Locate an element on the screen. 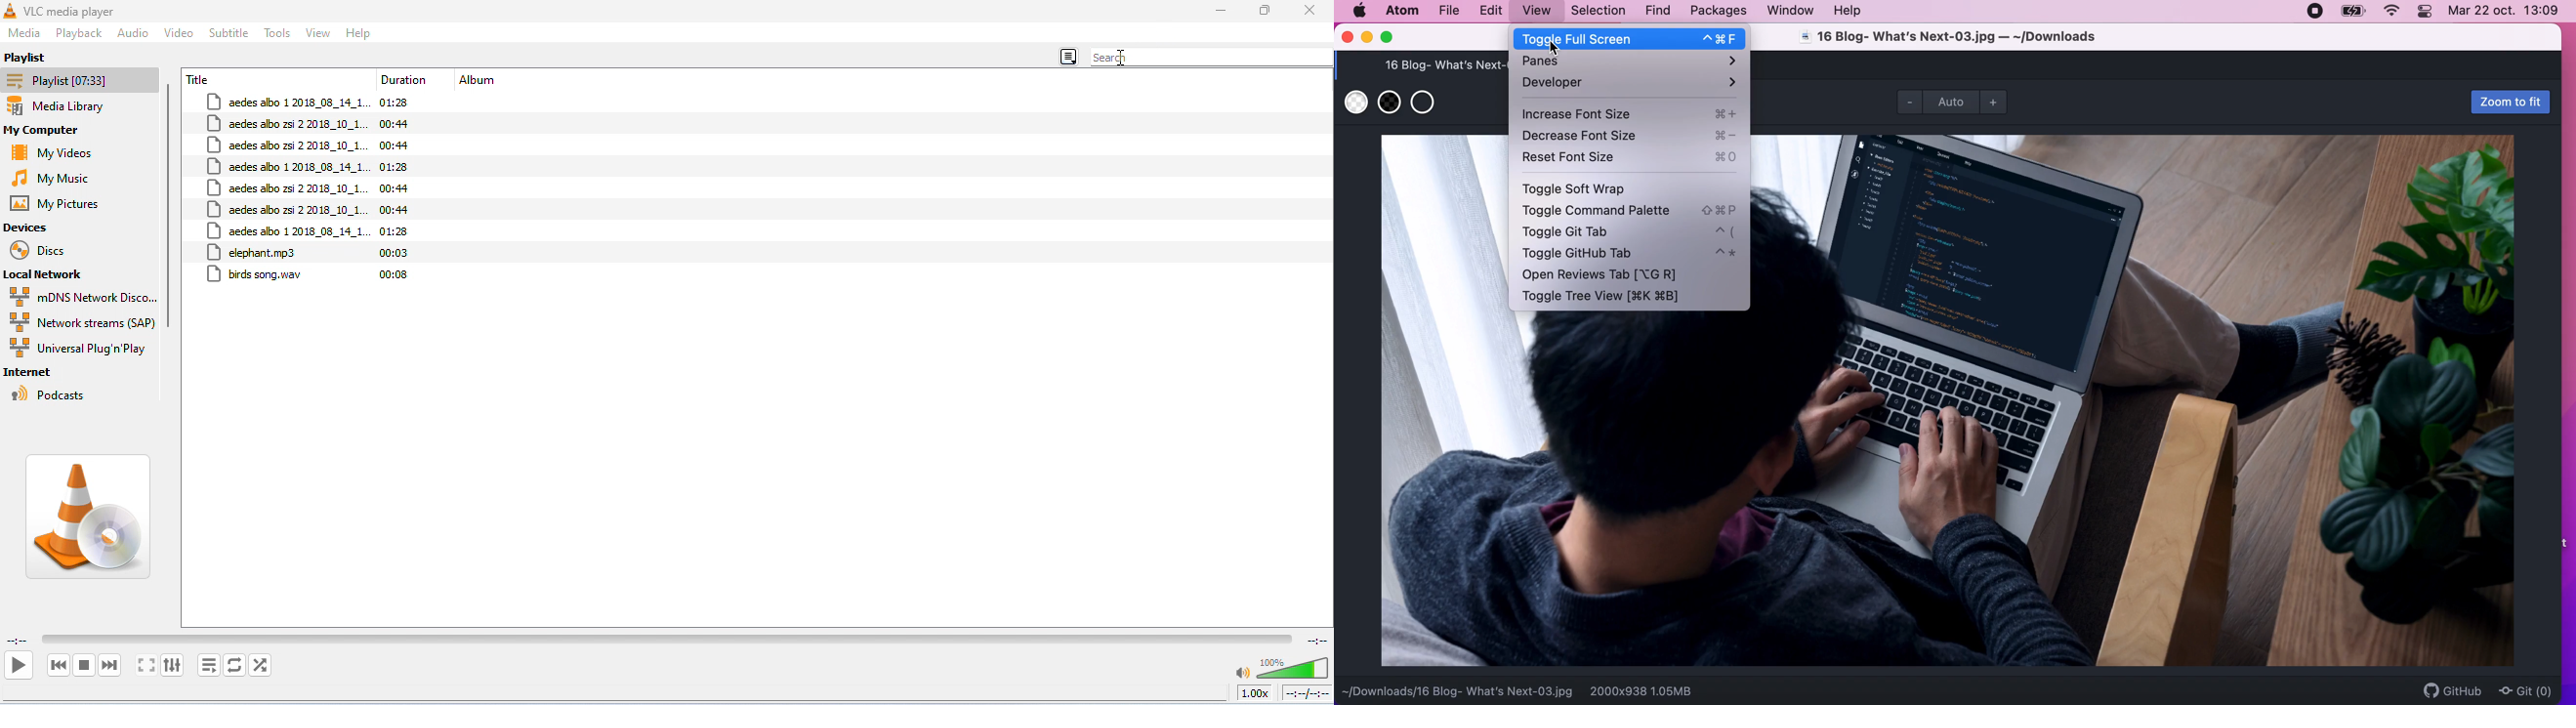   is located at coordinates (406, 81).